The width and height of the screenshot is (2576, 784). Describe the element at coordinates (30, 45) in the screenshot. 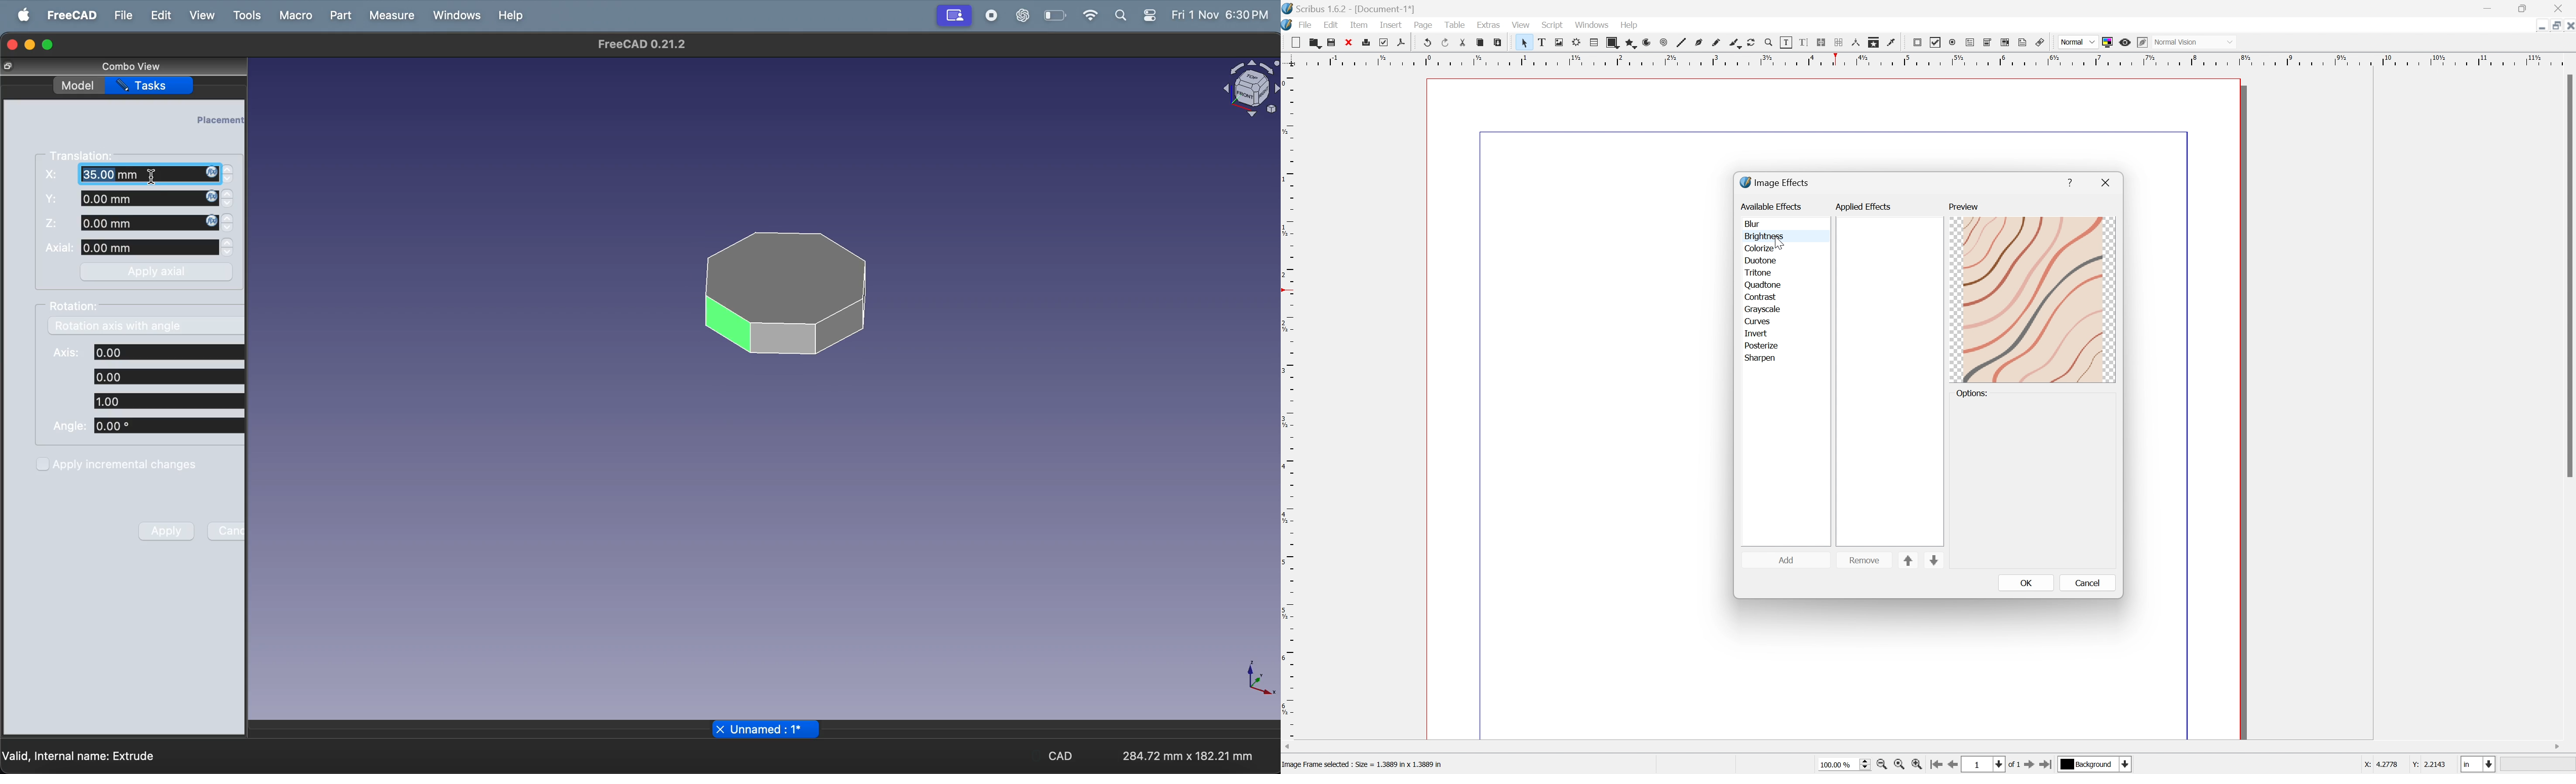

I see `minimize` at that location.